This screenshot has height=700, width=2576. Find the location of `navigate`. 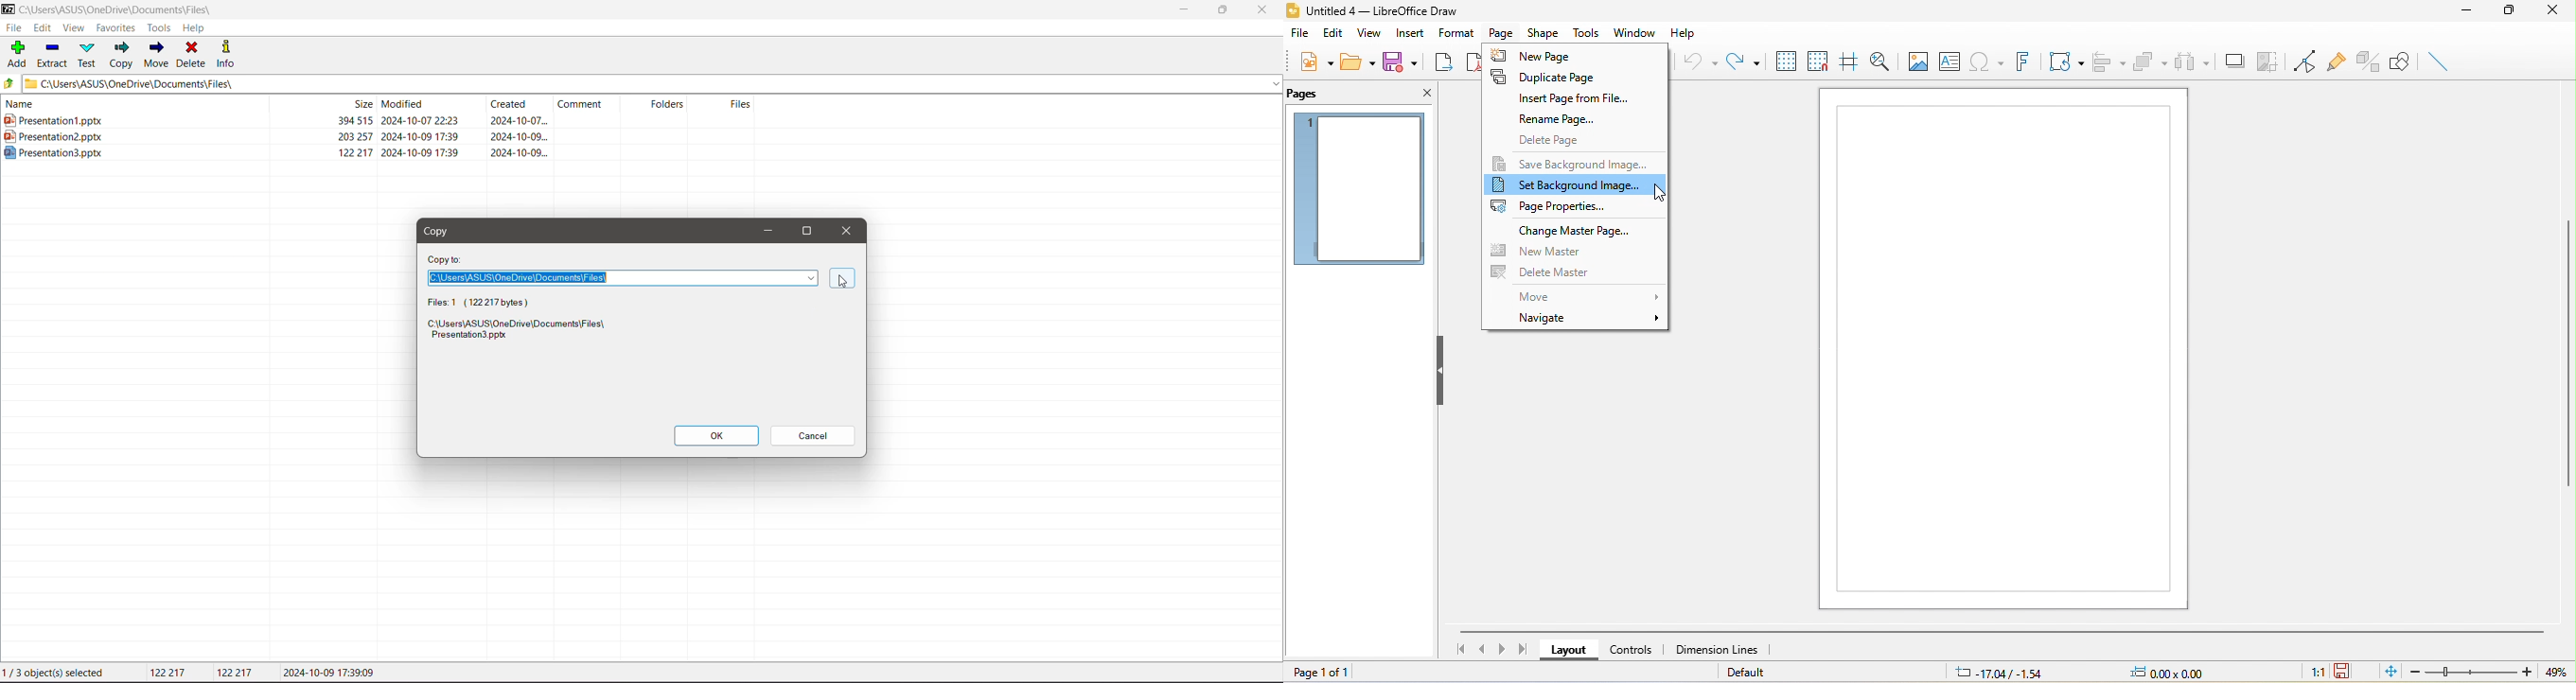

navigate is located at coordinates (1590, 320).